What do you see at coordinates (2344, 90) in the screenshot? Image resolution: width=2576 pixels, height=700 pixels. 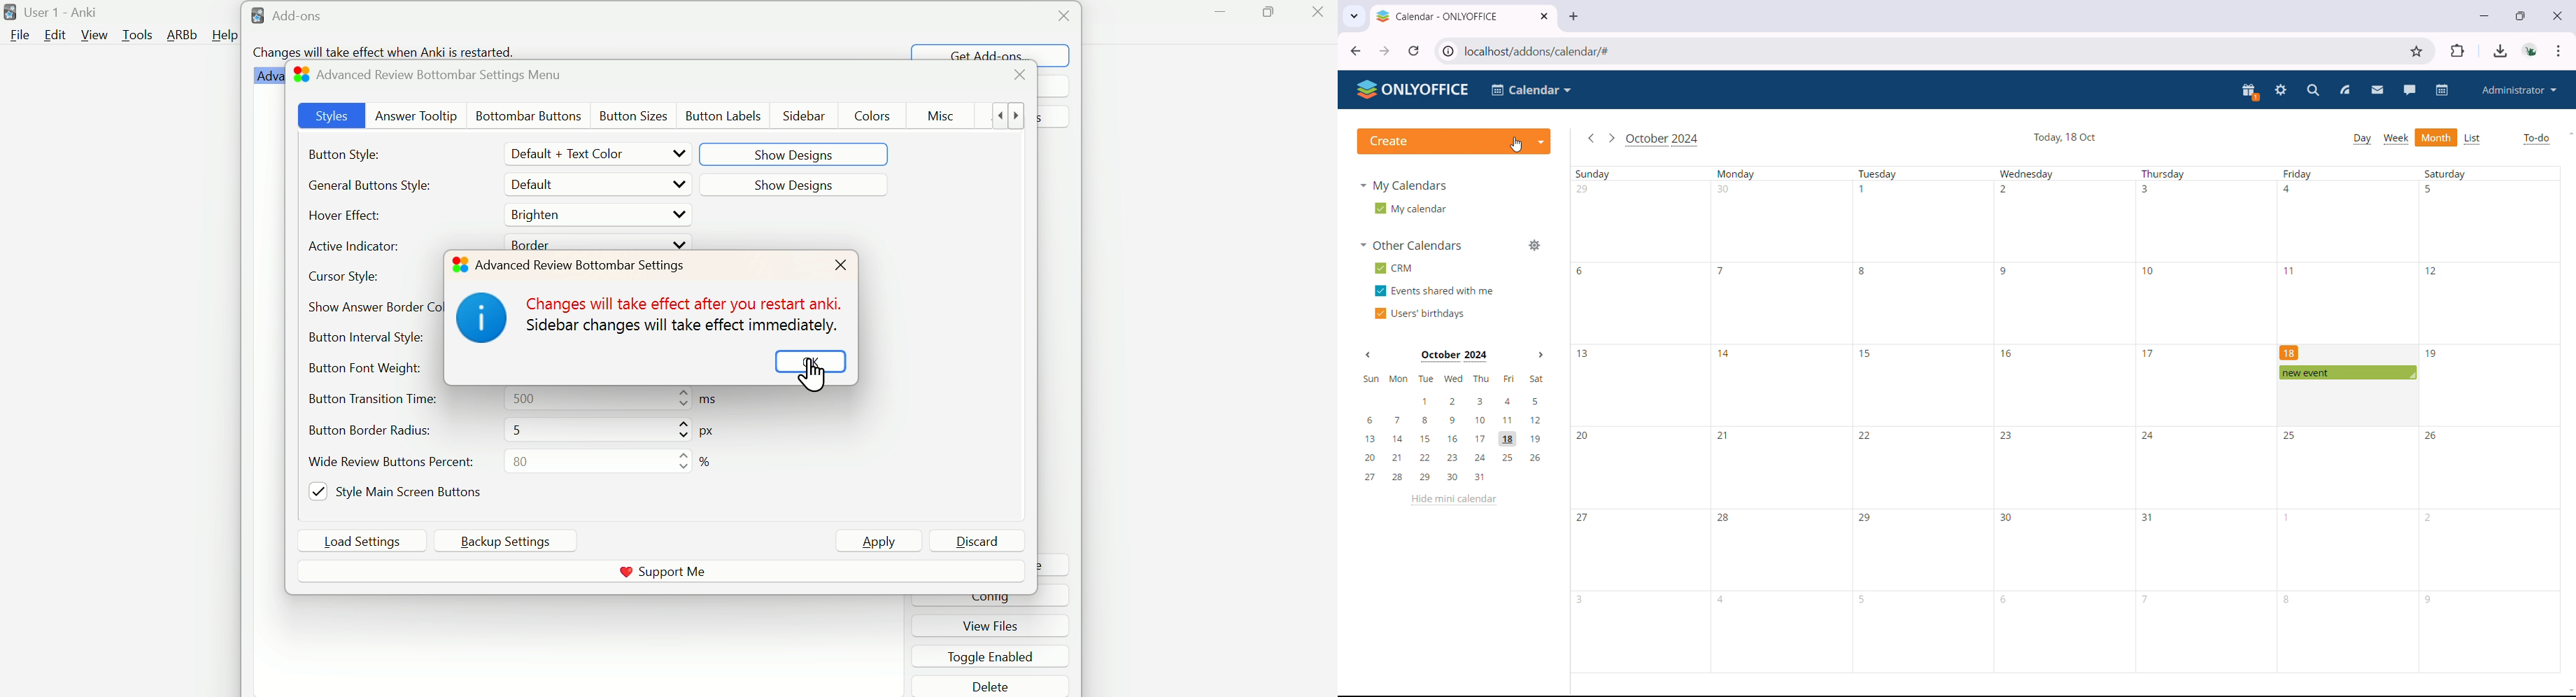 I see `feed` at bounding box center [2344, 90].